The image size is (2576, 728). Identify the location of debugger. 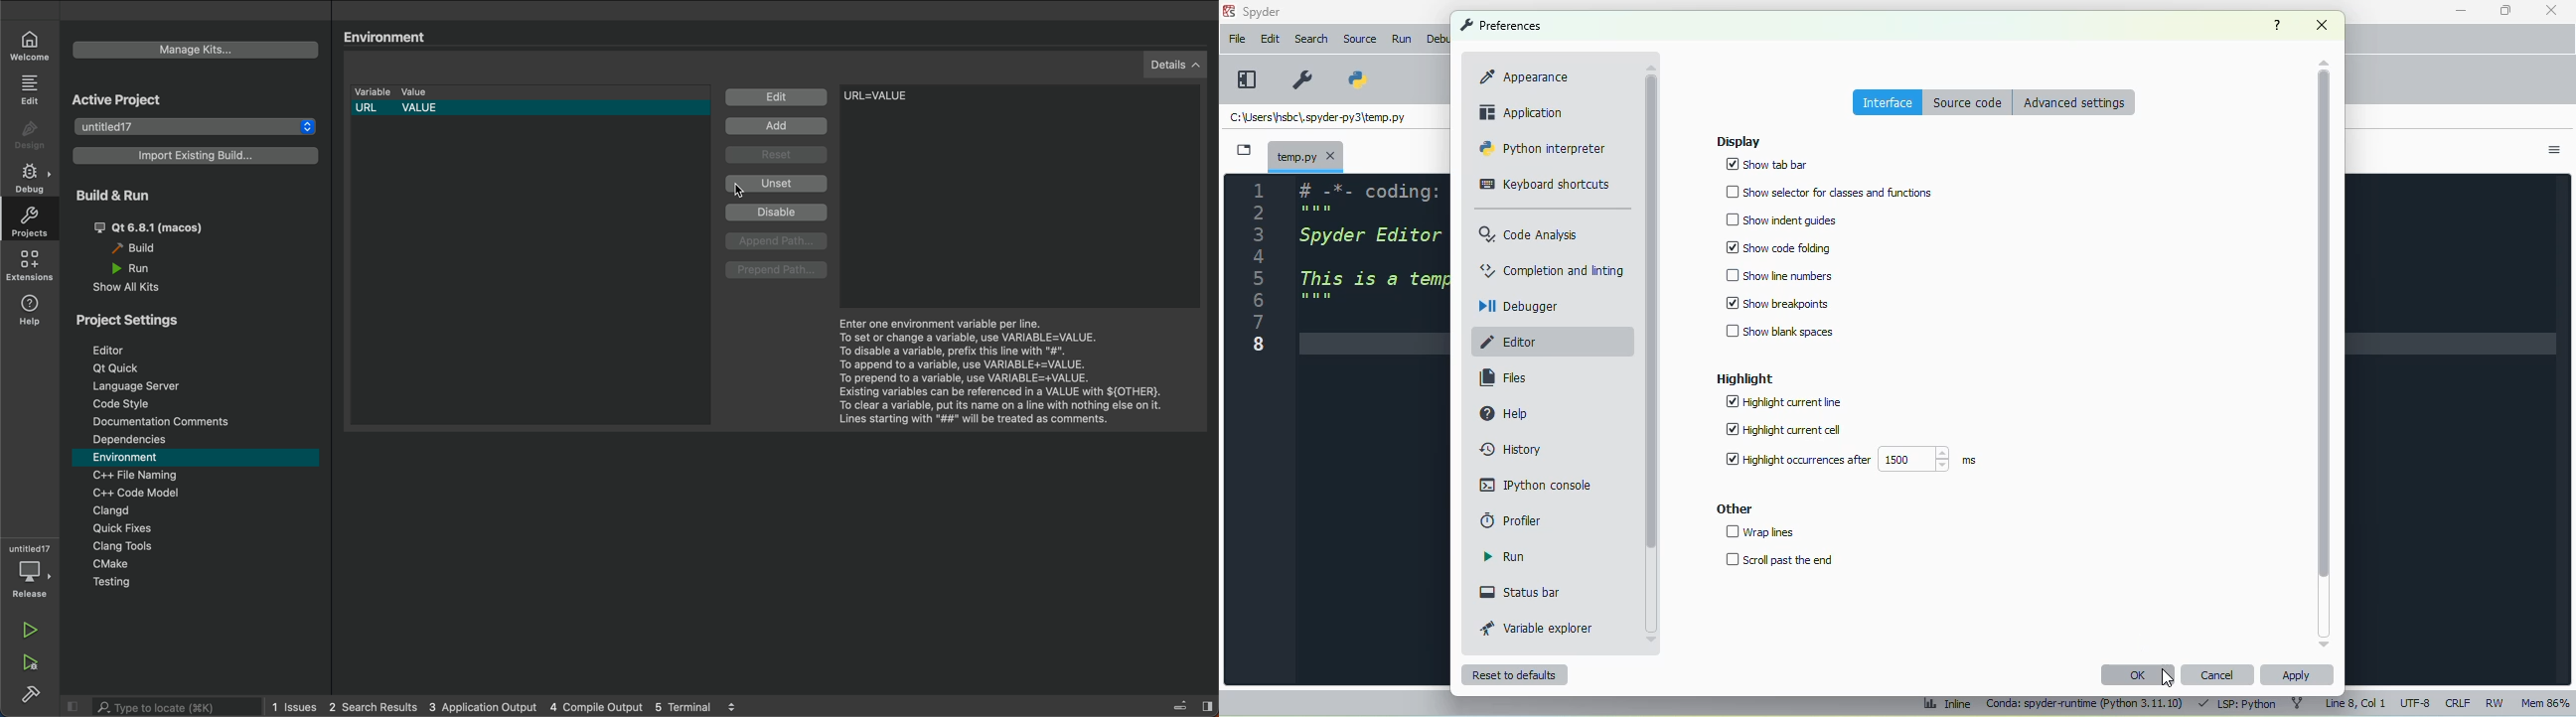
(1521, 307).